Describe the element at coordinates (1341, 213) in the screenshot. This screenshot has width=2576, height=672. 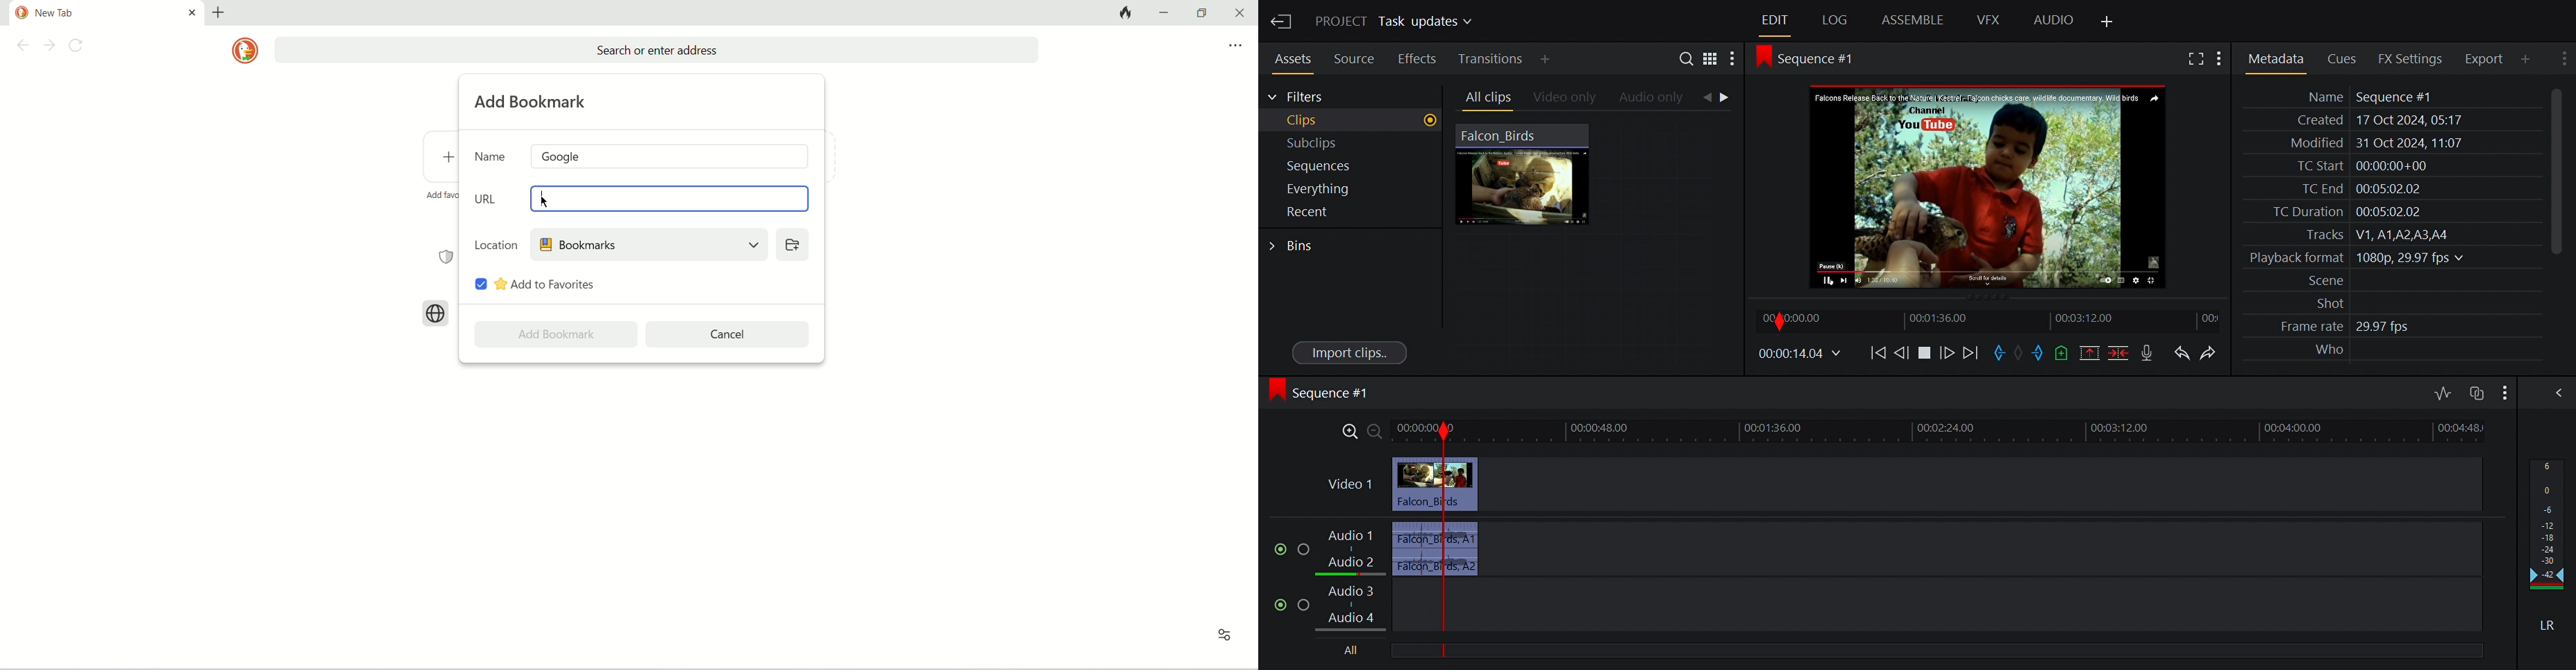
I see `Recent` at that location.